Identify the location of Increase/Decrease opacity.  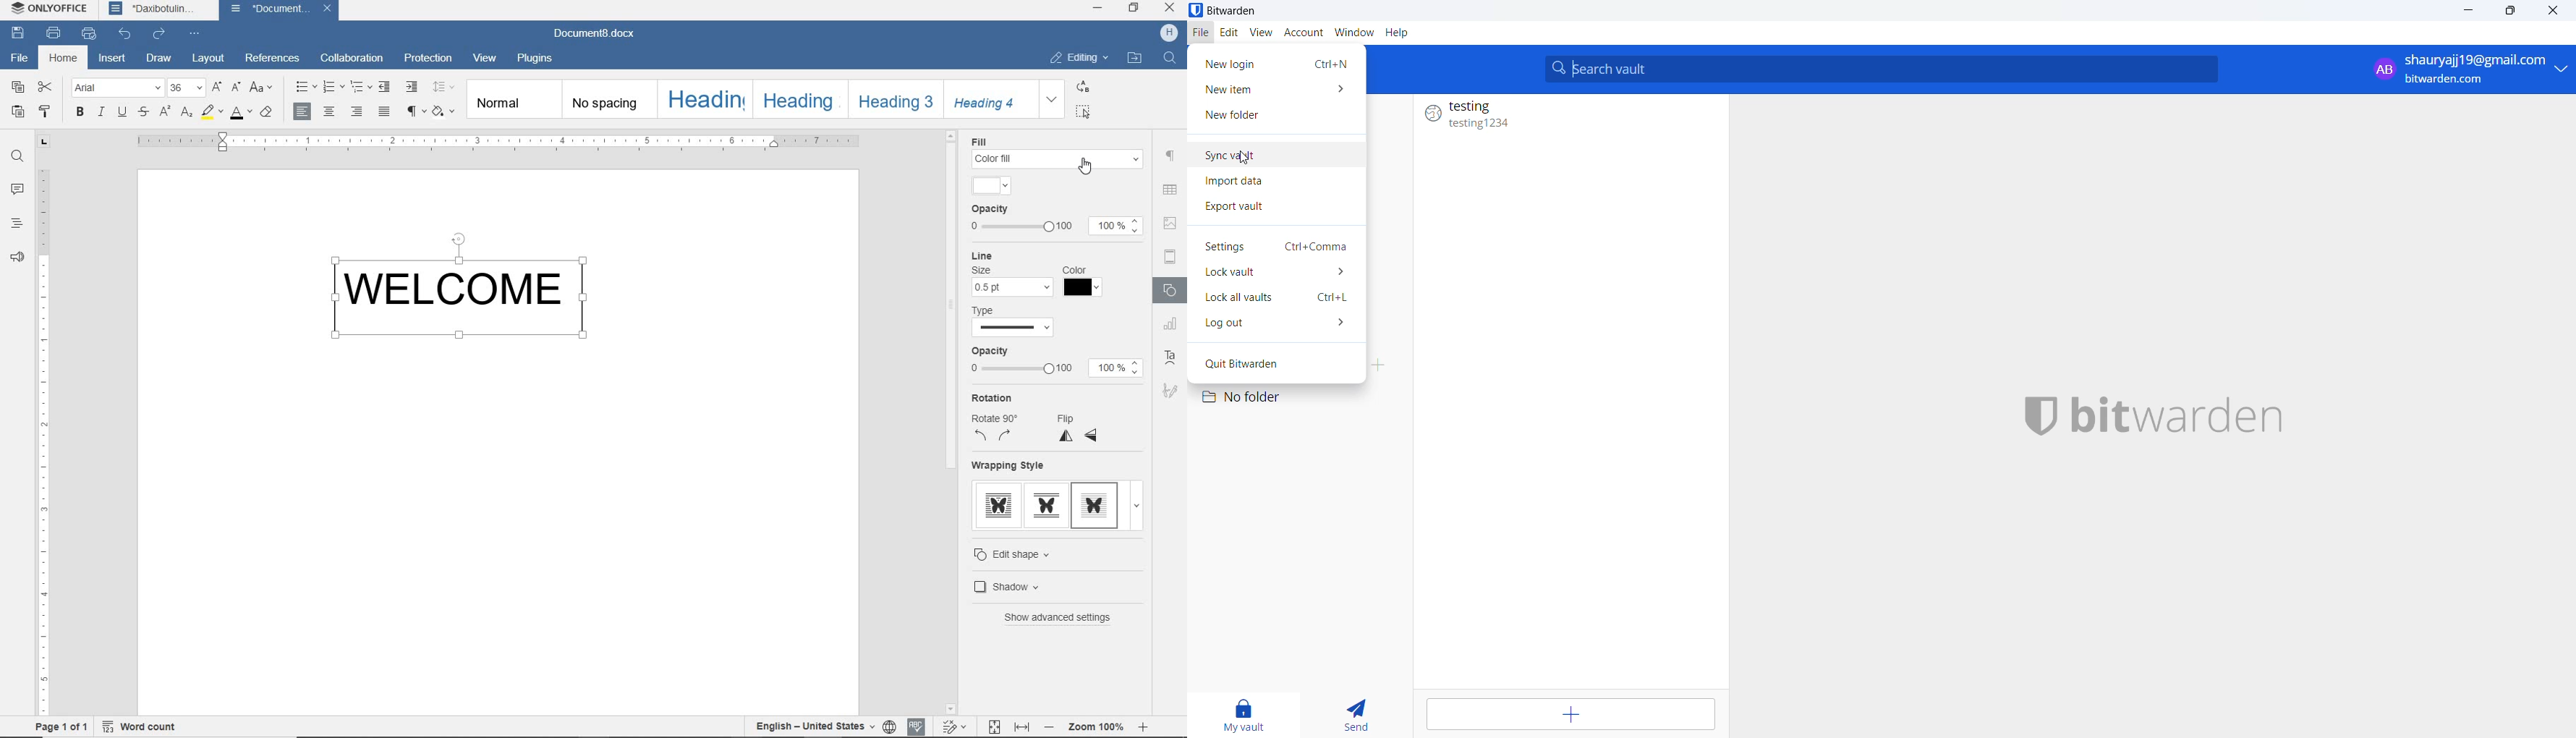
(1136, 368).